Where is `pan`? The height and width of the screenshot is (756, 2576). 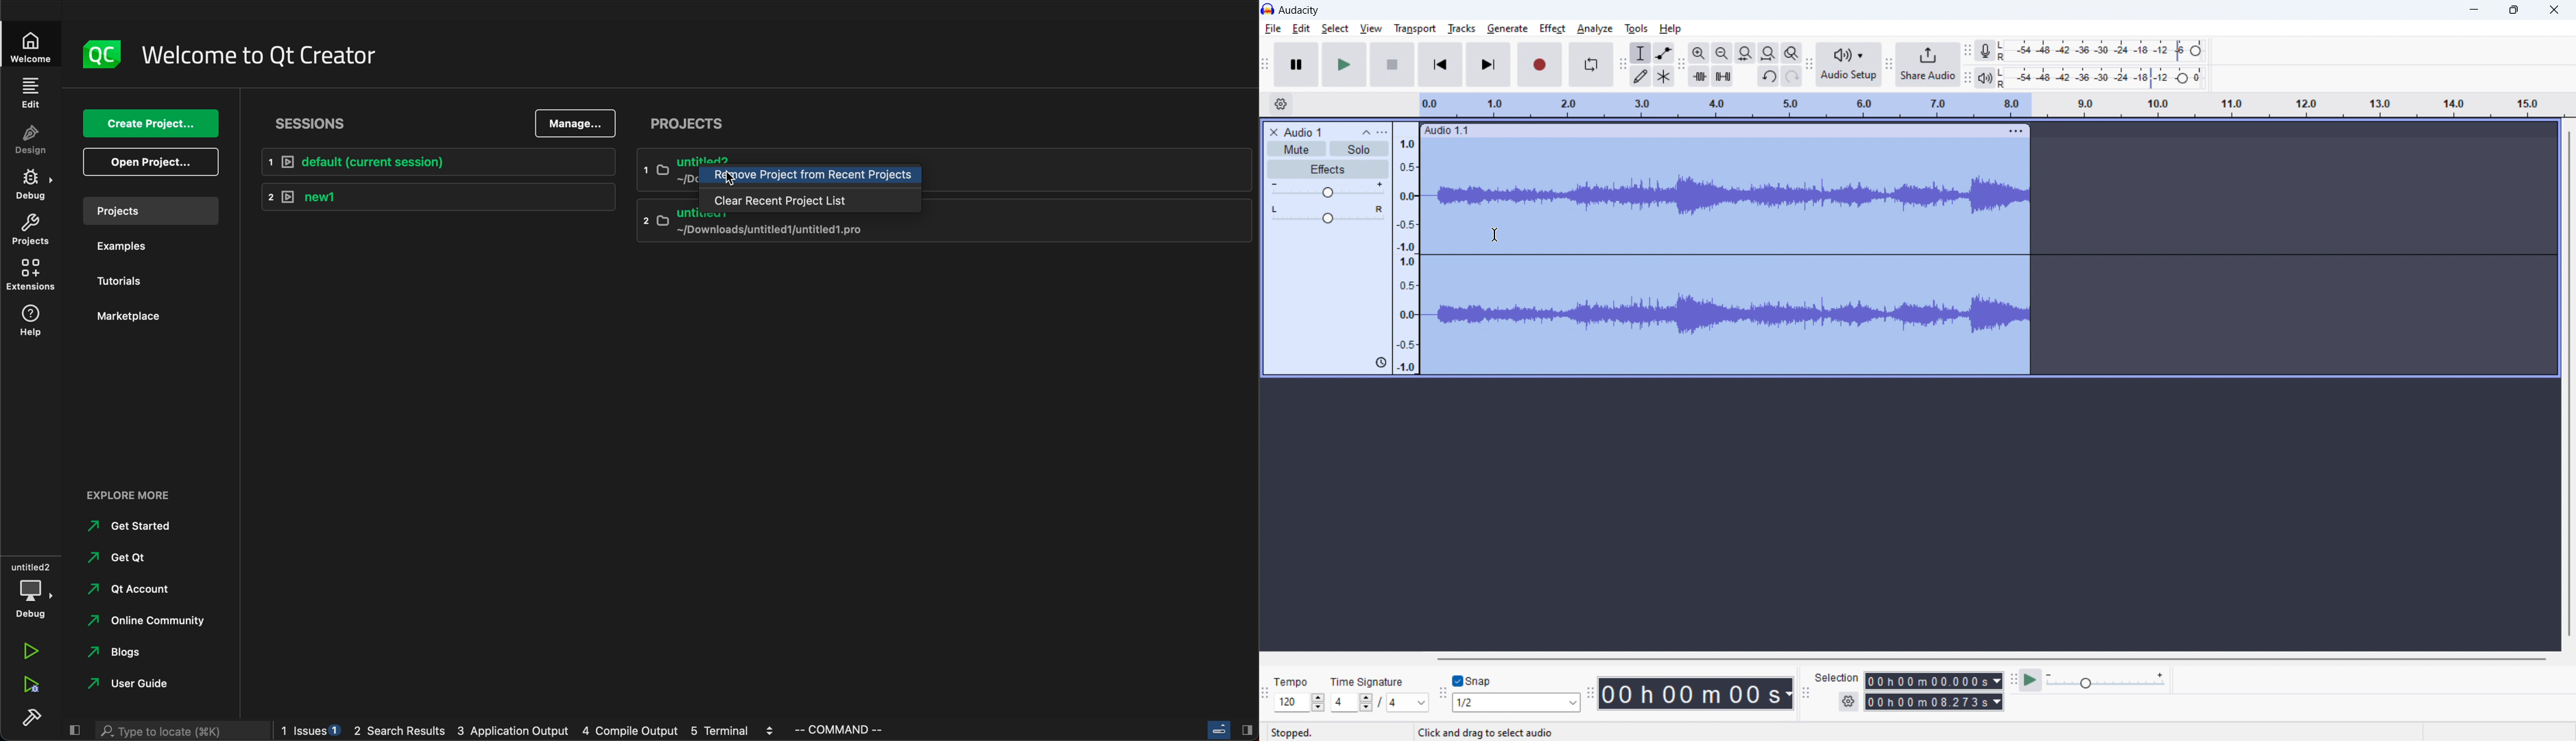
pan is located at coordinates (1328, 215).